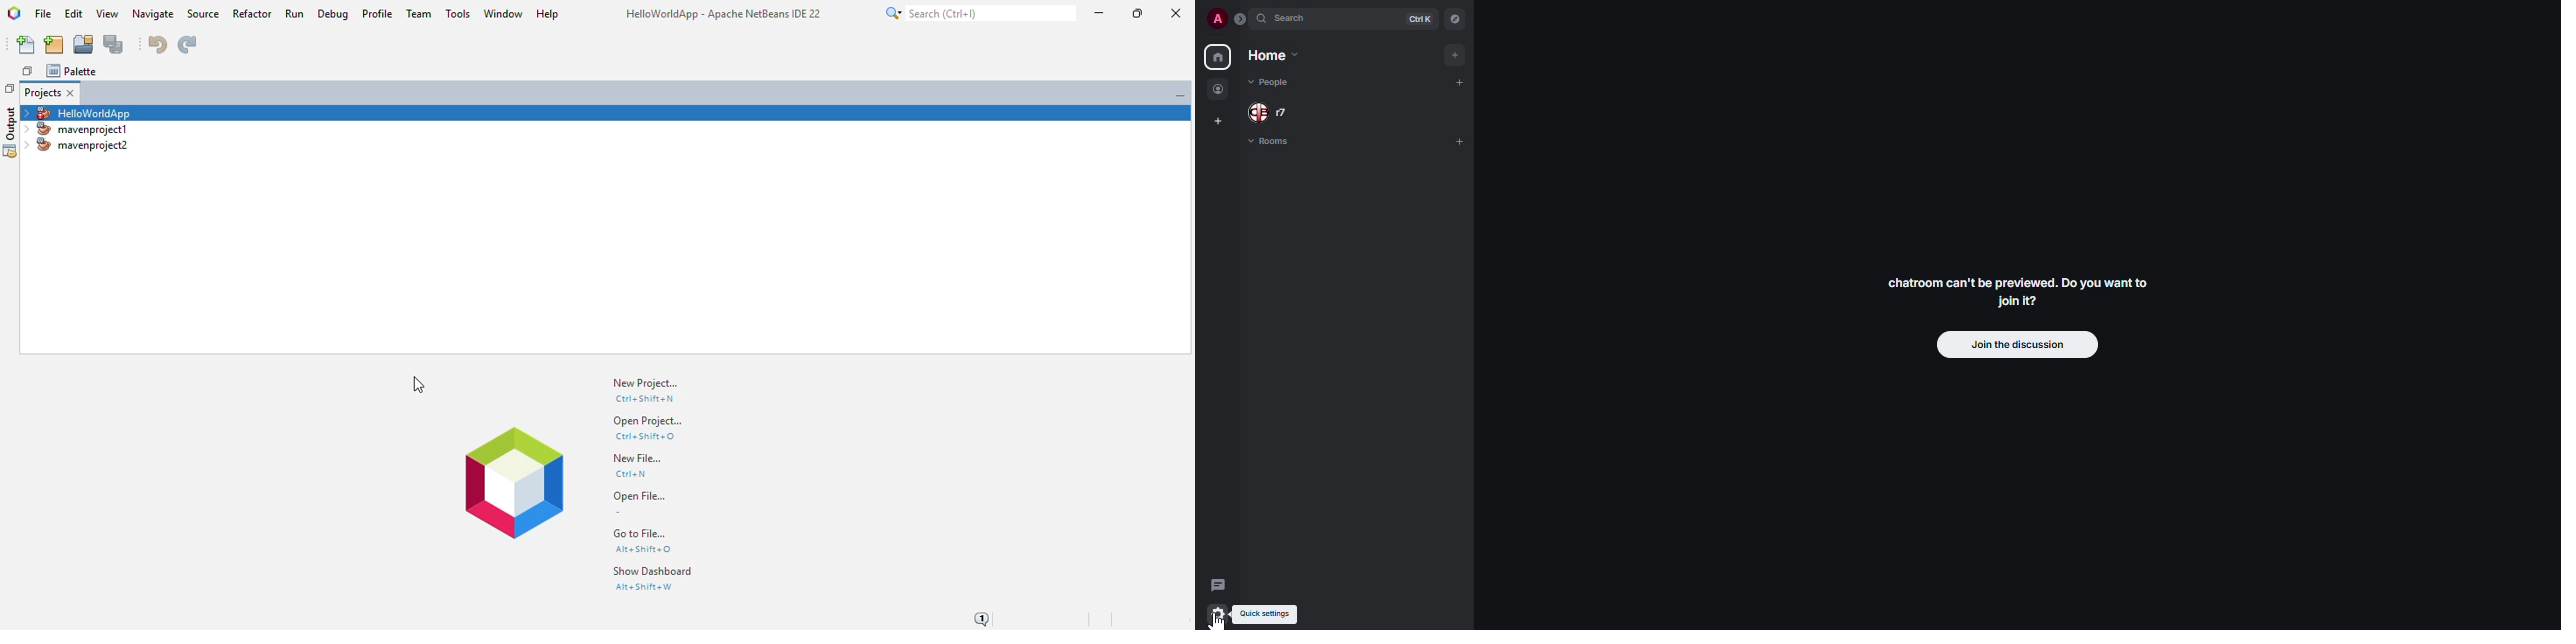 The image size is (2576, 644). Describe the element at coordinates (421, 13) in the screenshot. I see `team` at that location.